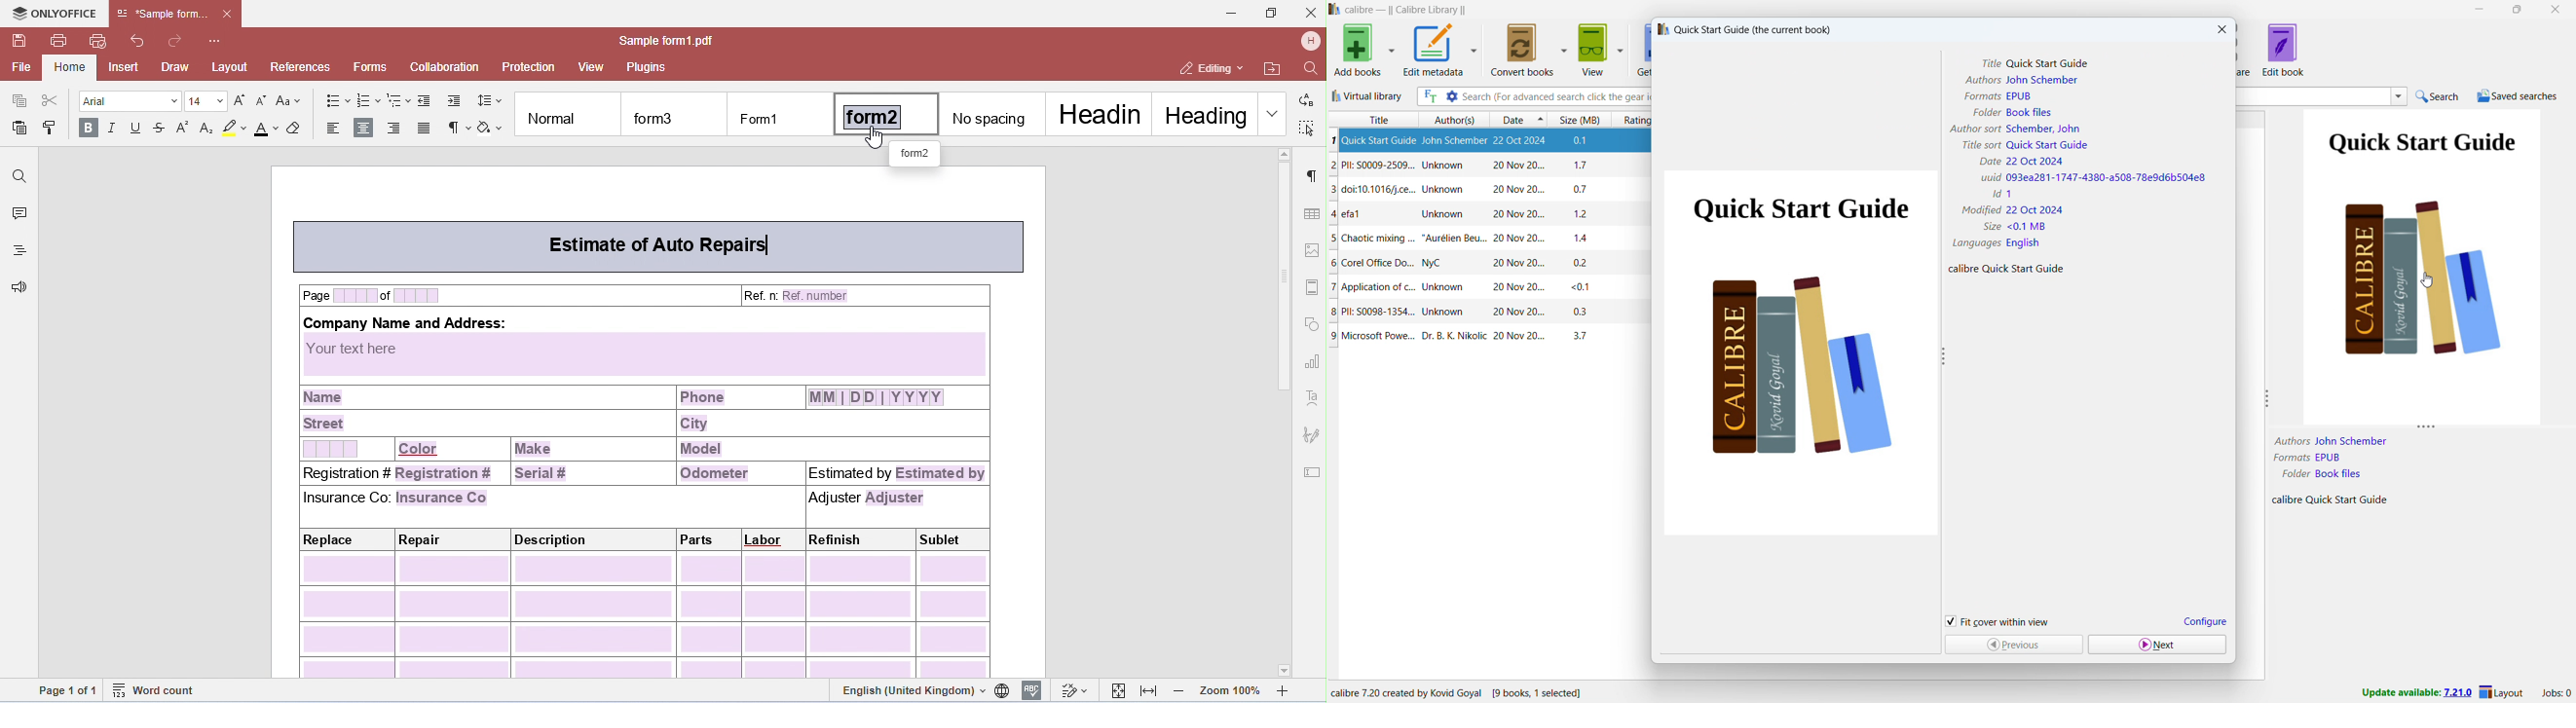  Describe the element at coordinates (1563, 49) in the screenshot. I see `convert books options` at that location.